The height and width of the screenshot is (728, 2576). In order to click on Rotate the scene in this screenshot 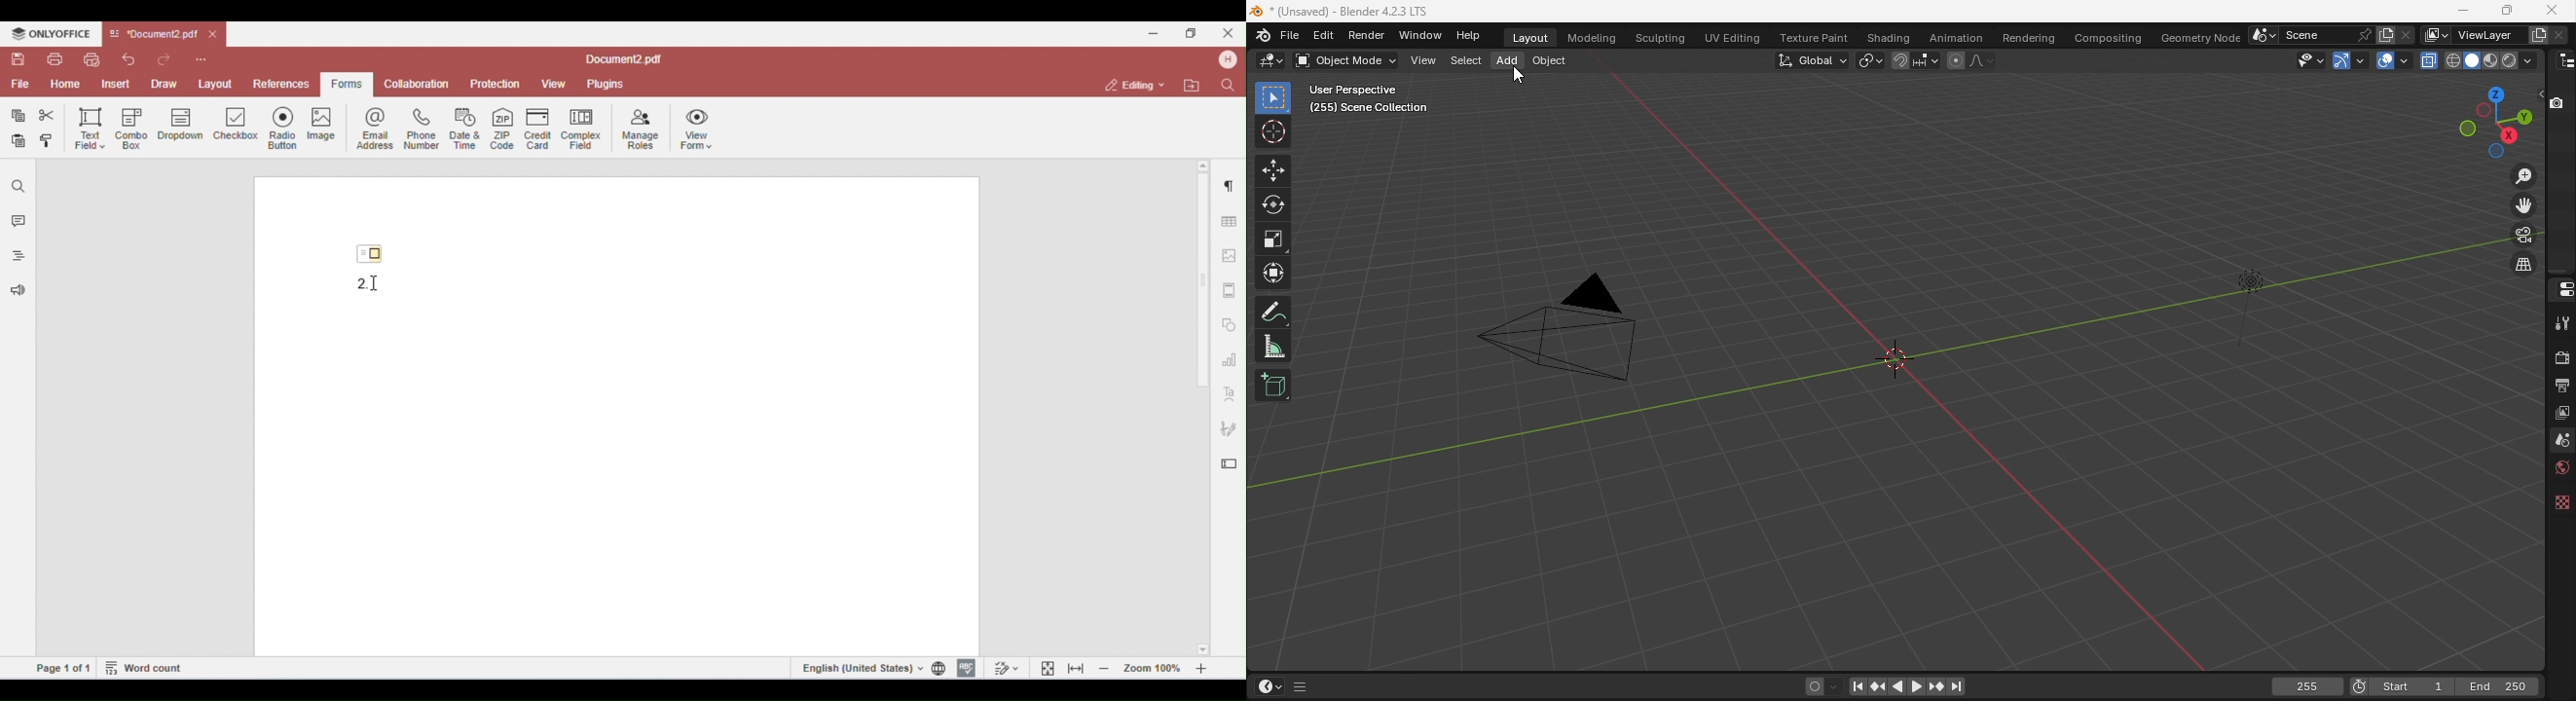, I will do `click(2496, 152)`.